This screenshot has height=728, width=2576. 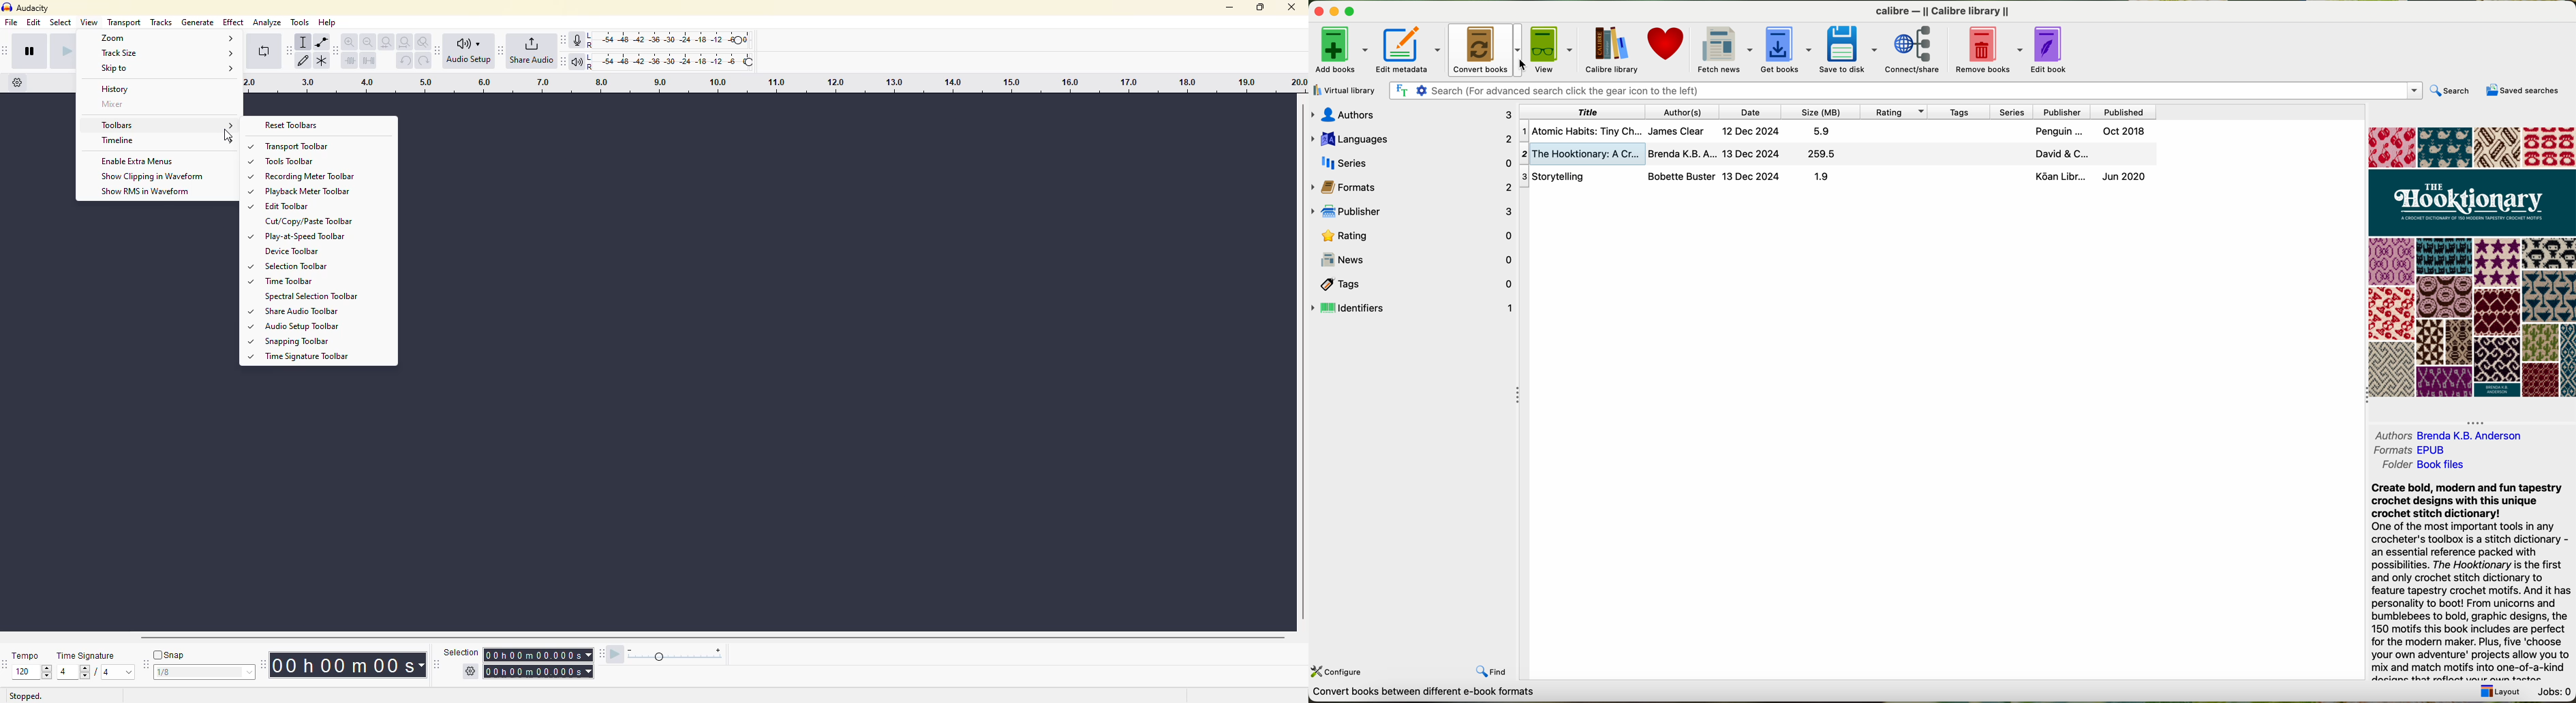 I want to click on layout, so click(x=2498, y=691).